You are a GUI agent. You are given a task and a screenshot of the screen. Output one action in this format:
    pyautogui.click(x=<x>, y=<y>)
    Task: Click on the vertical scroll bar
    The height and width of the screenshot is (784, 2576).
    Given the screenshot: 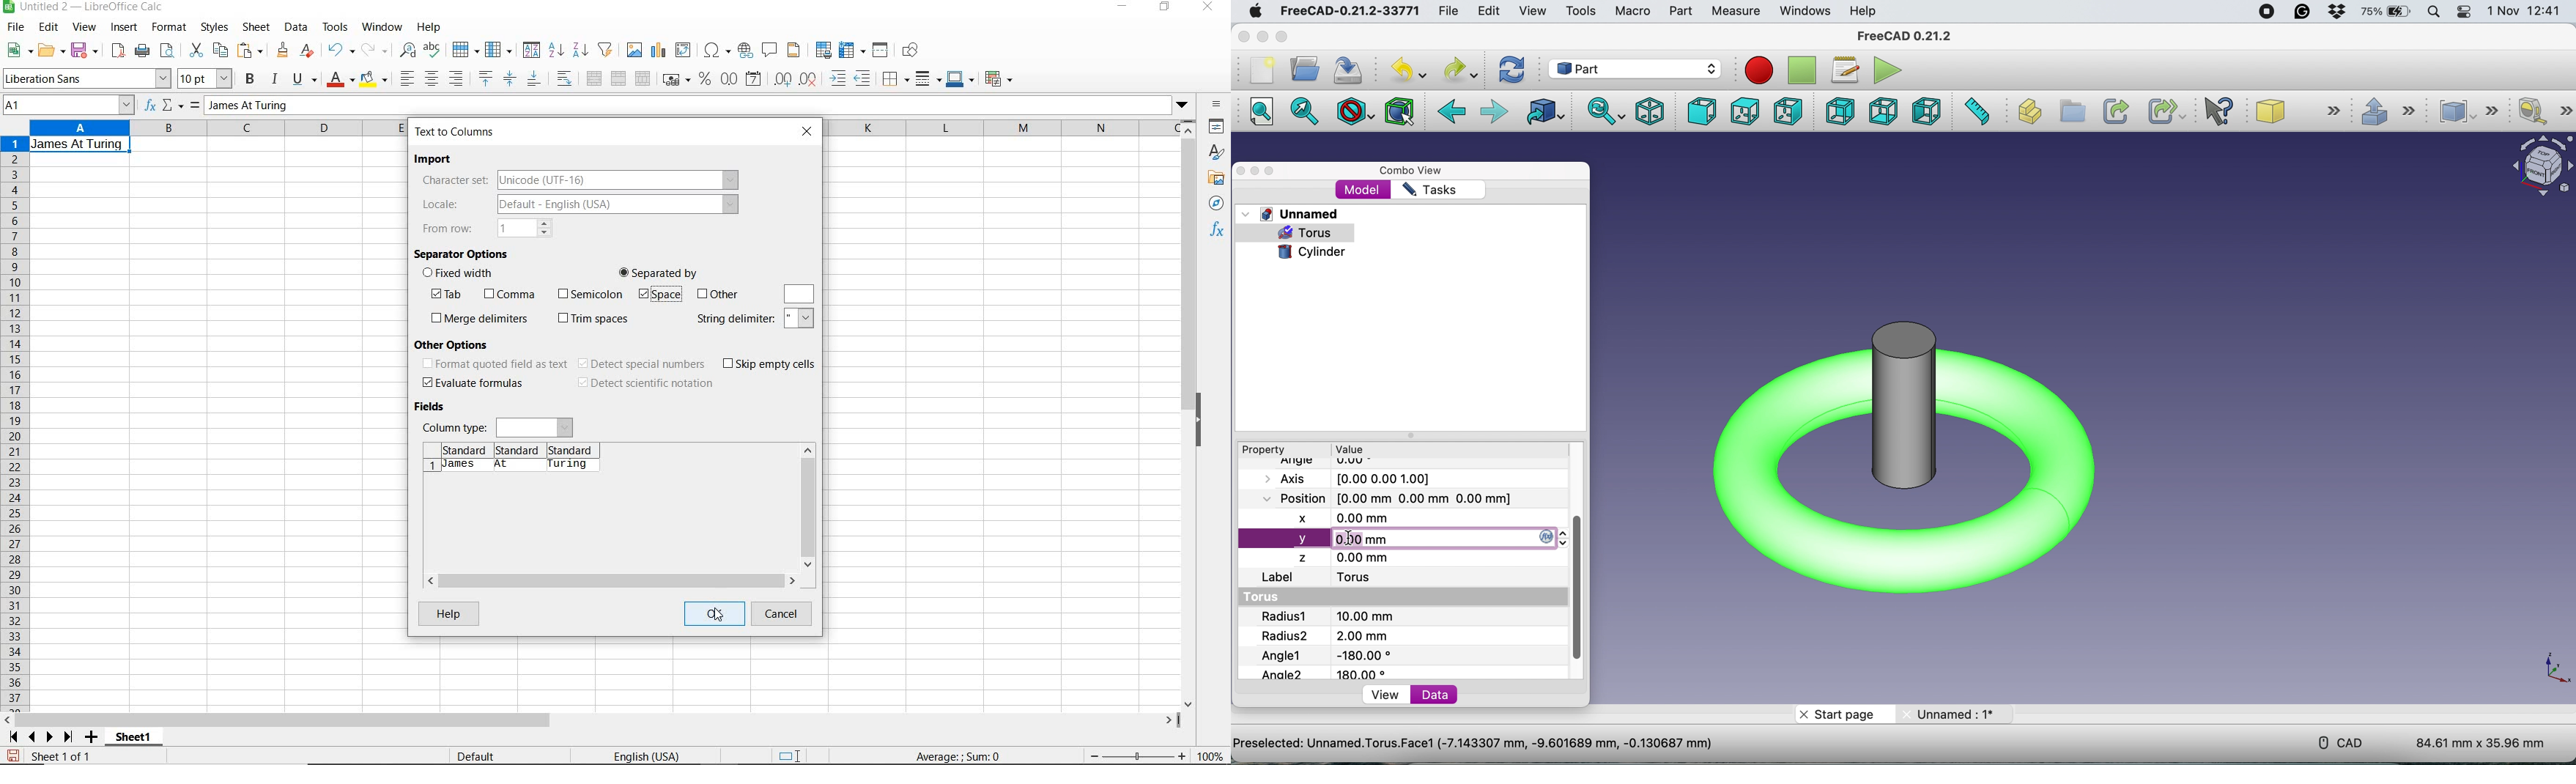 What is the action you would take?
    pyautogui.click(x=1577, y=590)
    